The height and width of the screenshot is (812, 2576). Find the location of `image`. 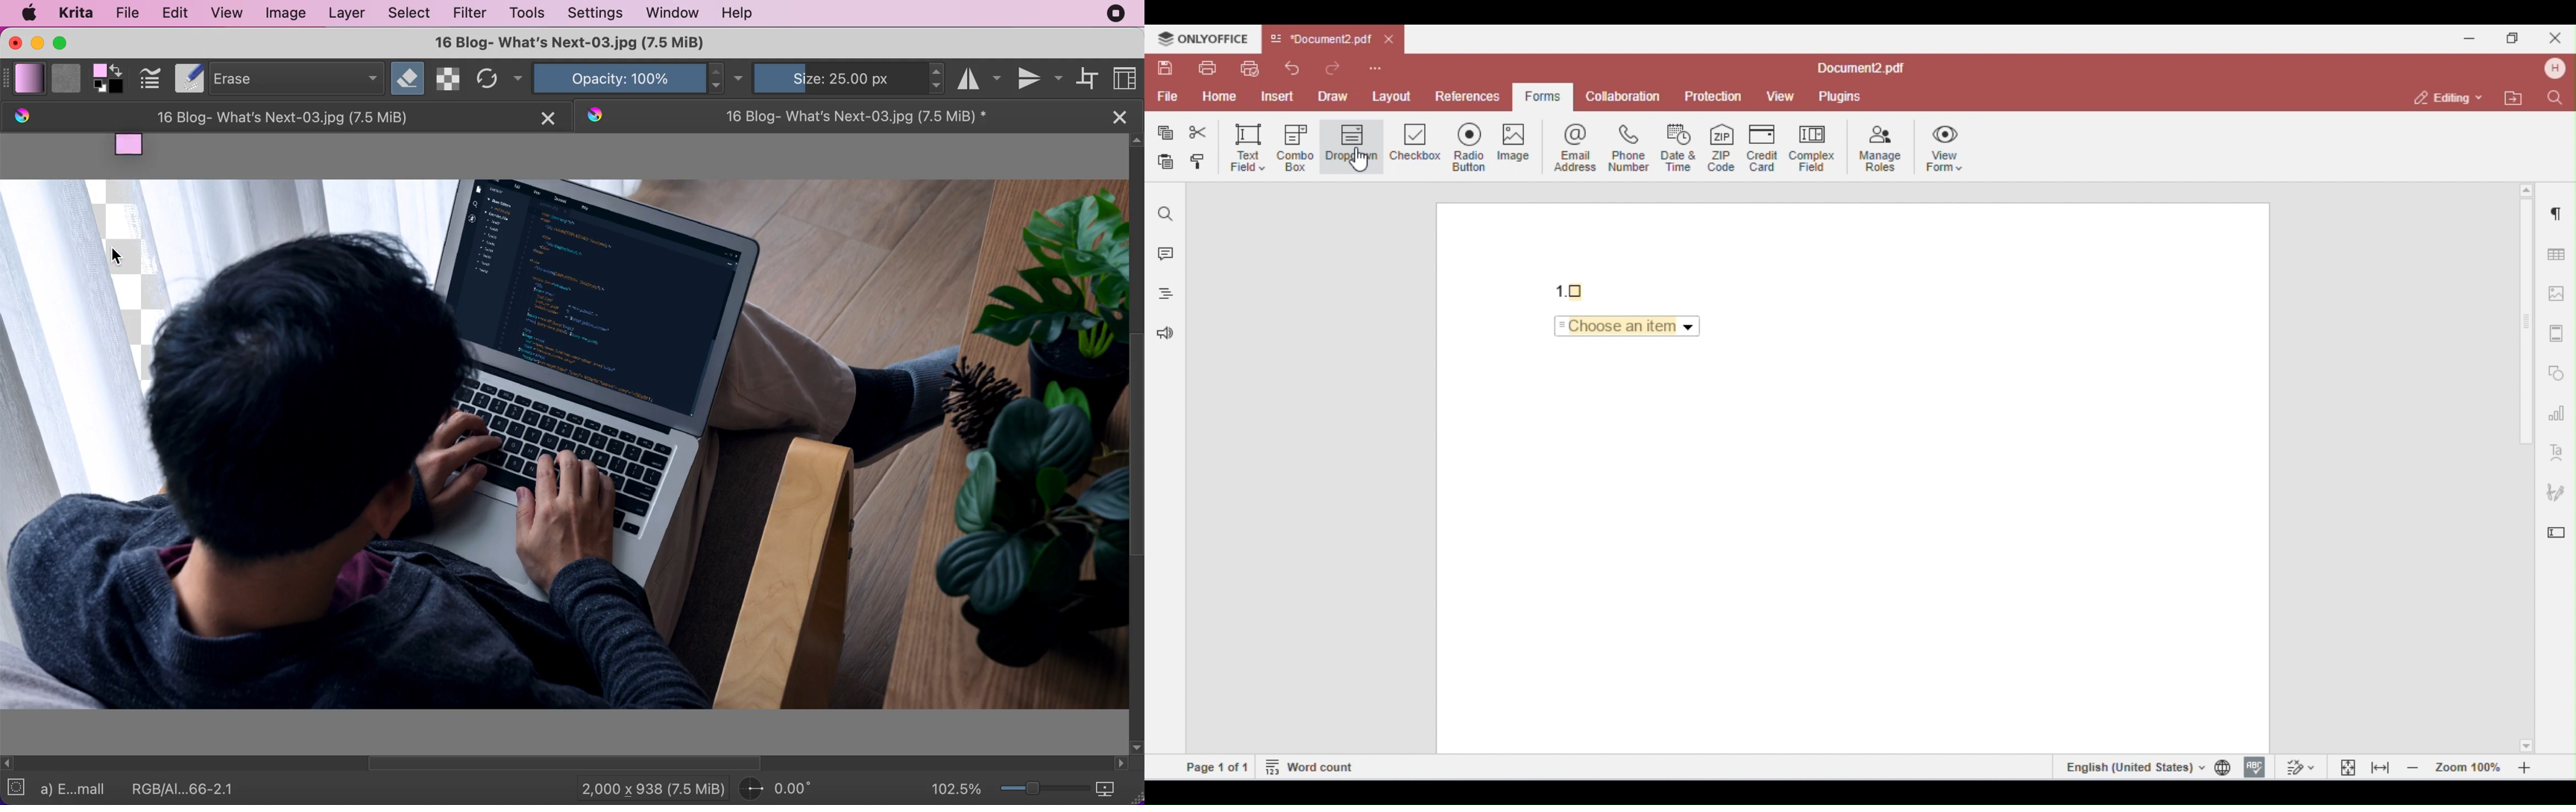

image is located at coordinates (566, 450).